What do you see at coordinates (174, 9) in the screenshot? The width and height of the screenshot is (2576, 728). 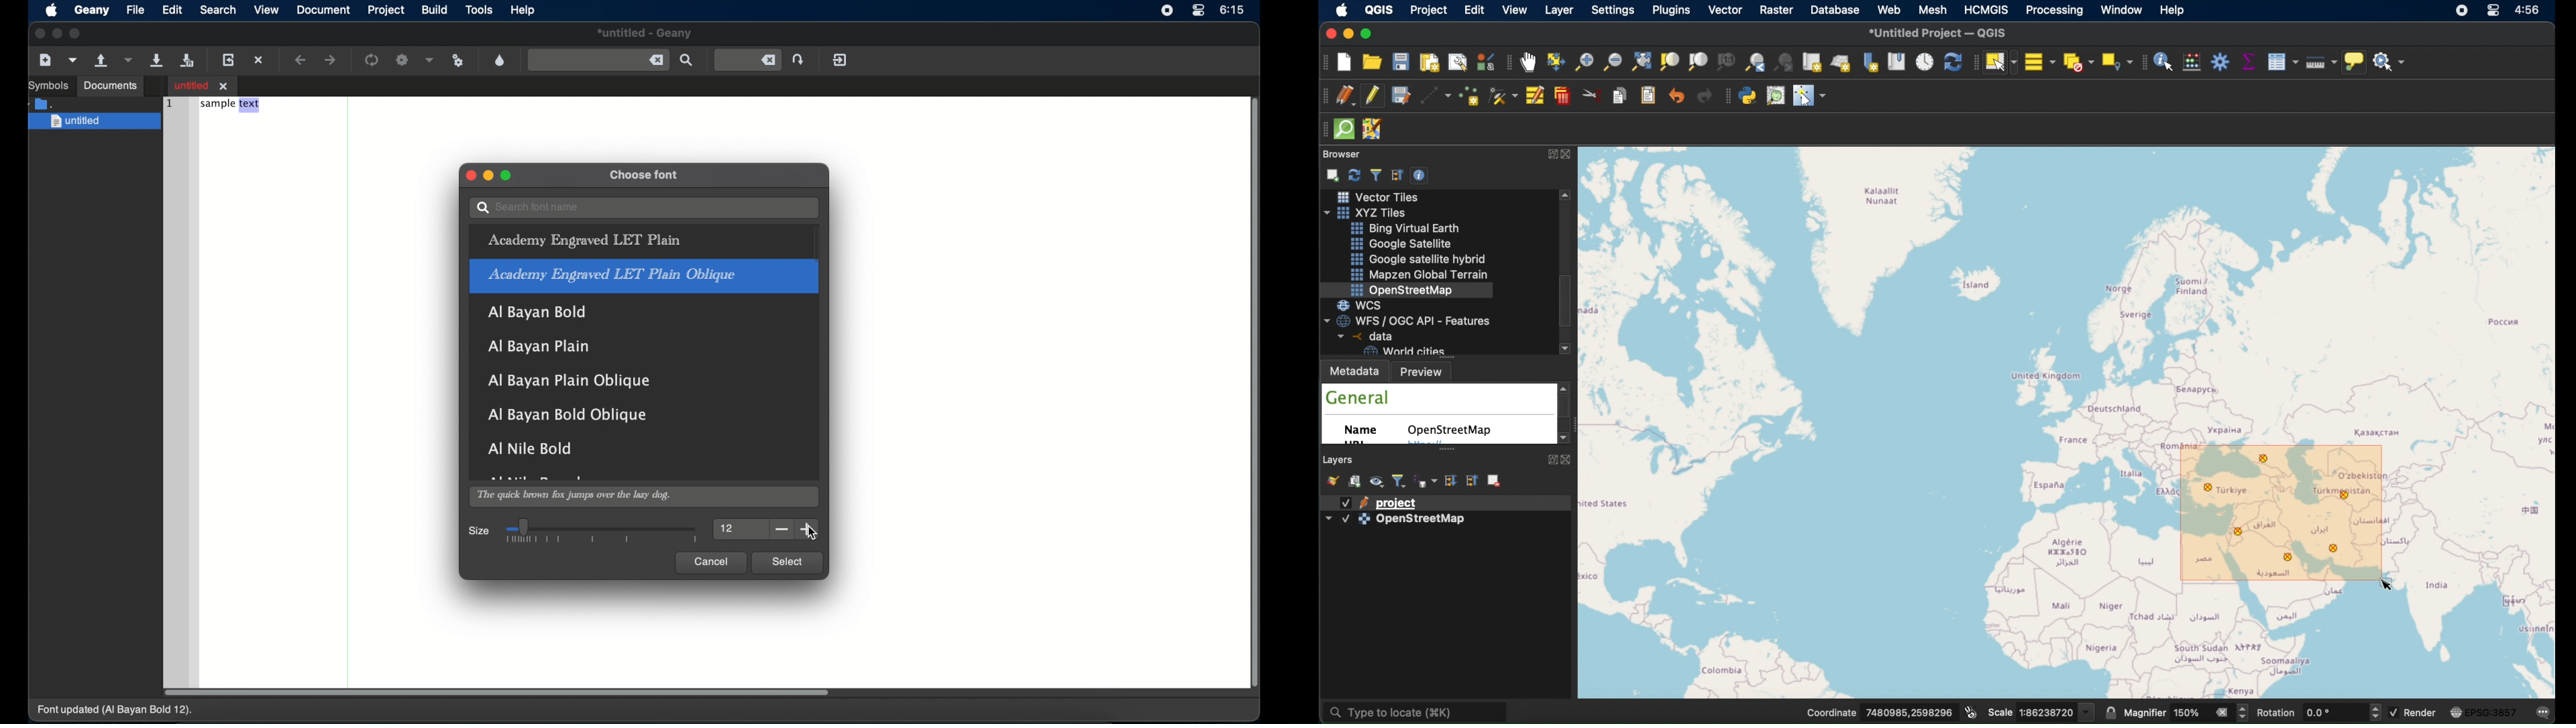 I see `edit` at bounding box center [174, 9].